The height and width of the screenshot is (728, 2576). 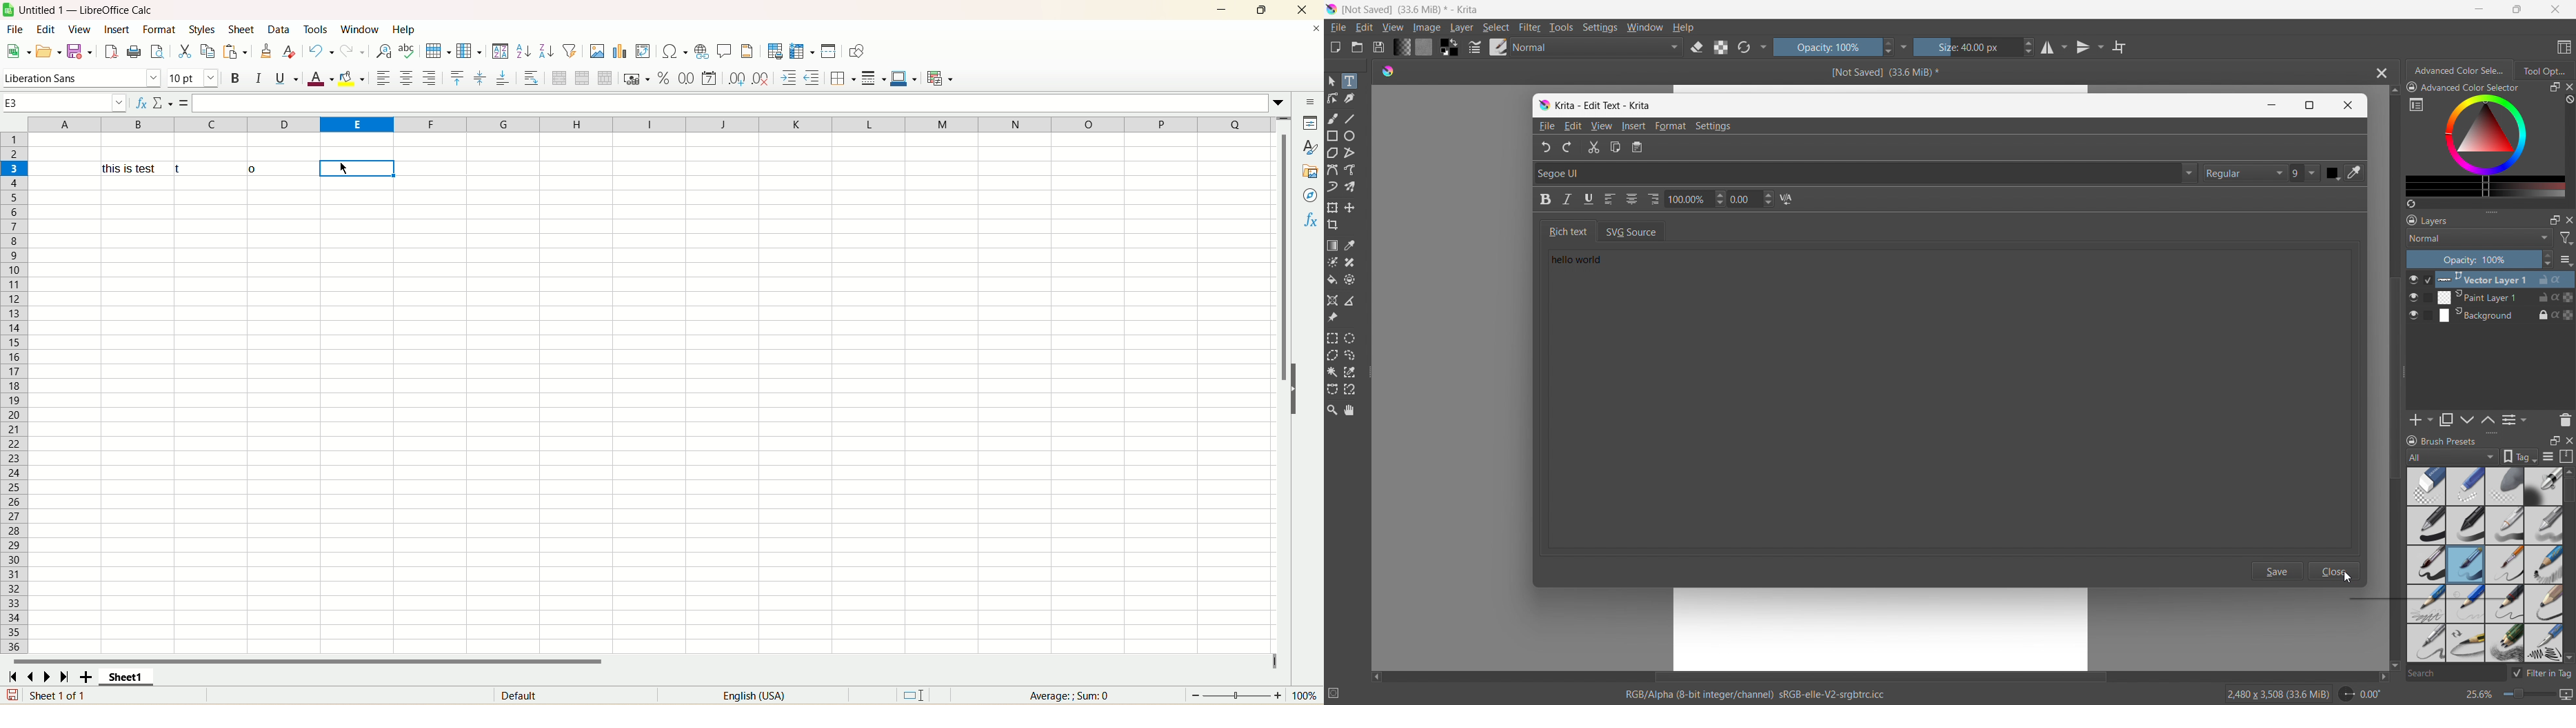 I want to click on polyline tool, so click(x=1349, y=154).